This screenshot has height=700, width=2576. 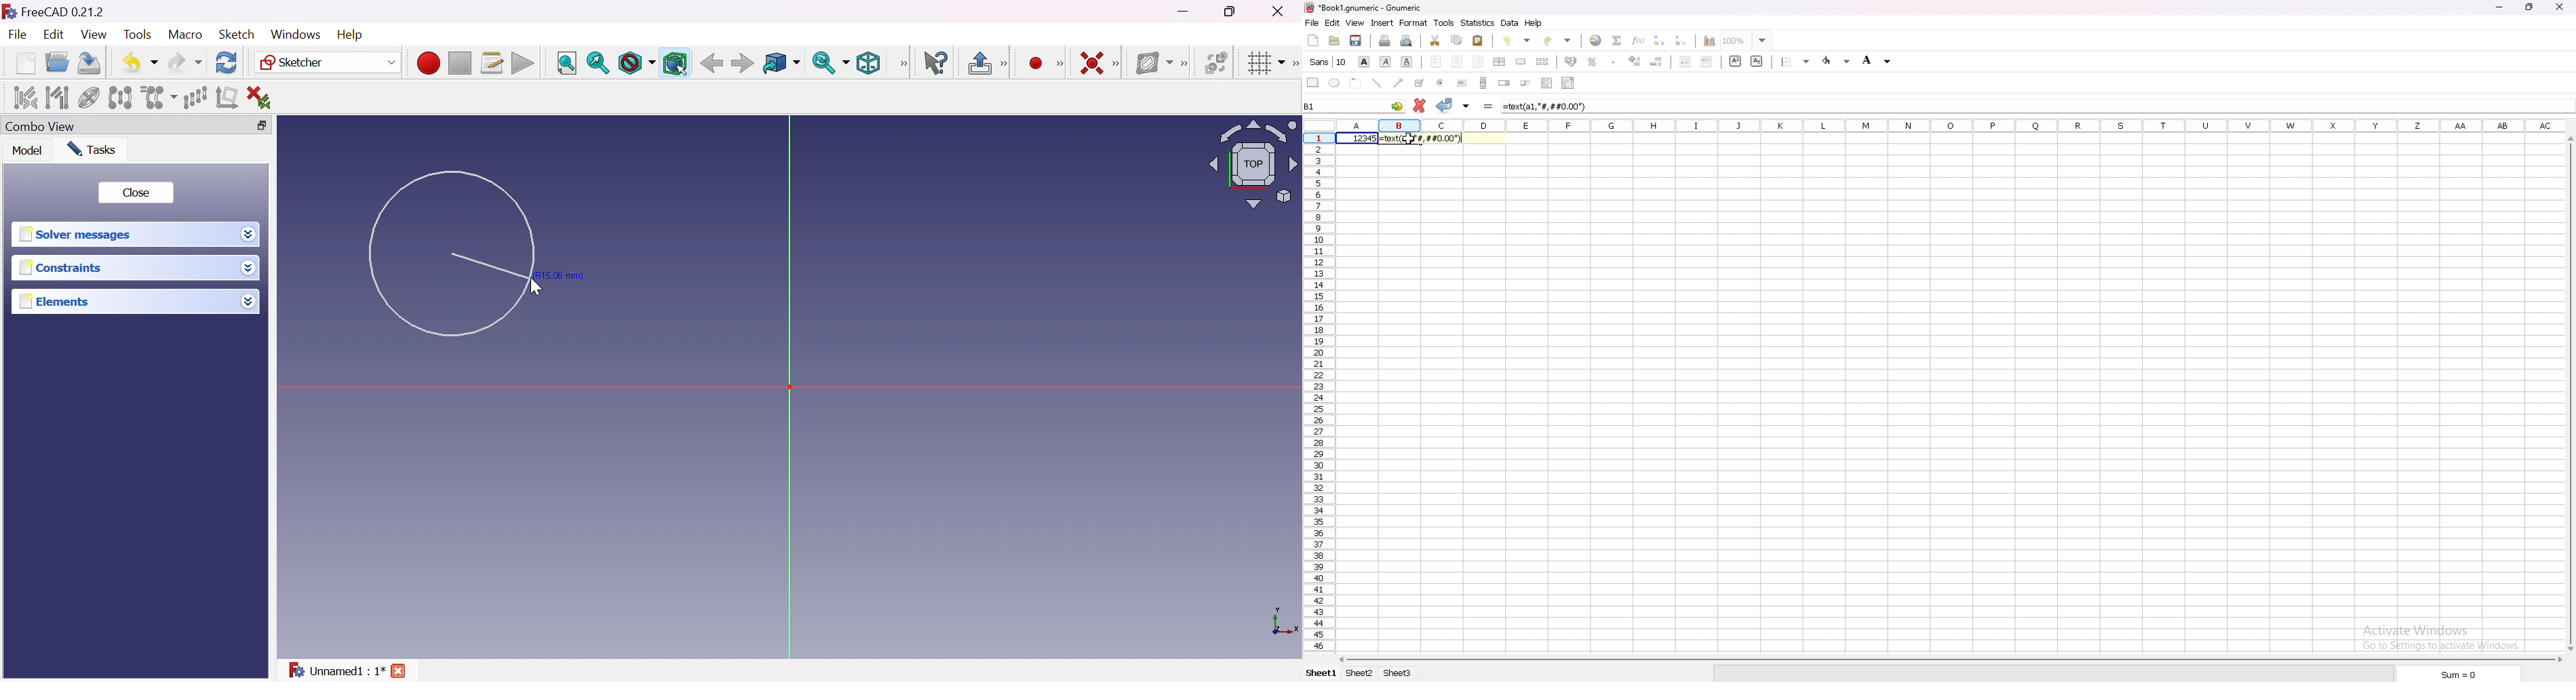 What do you see at coordinates (26, 151) in the screenshot?
I see `Model` at bounding box center [26, 151].